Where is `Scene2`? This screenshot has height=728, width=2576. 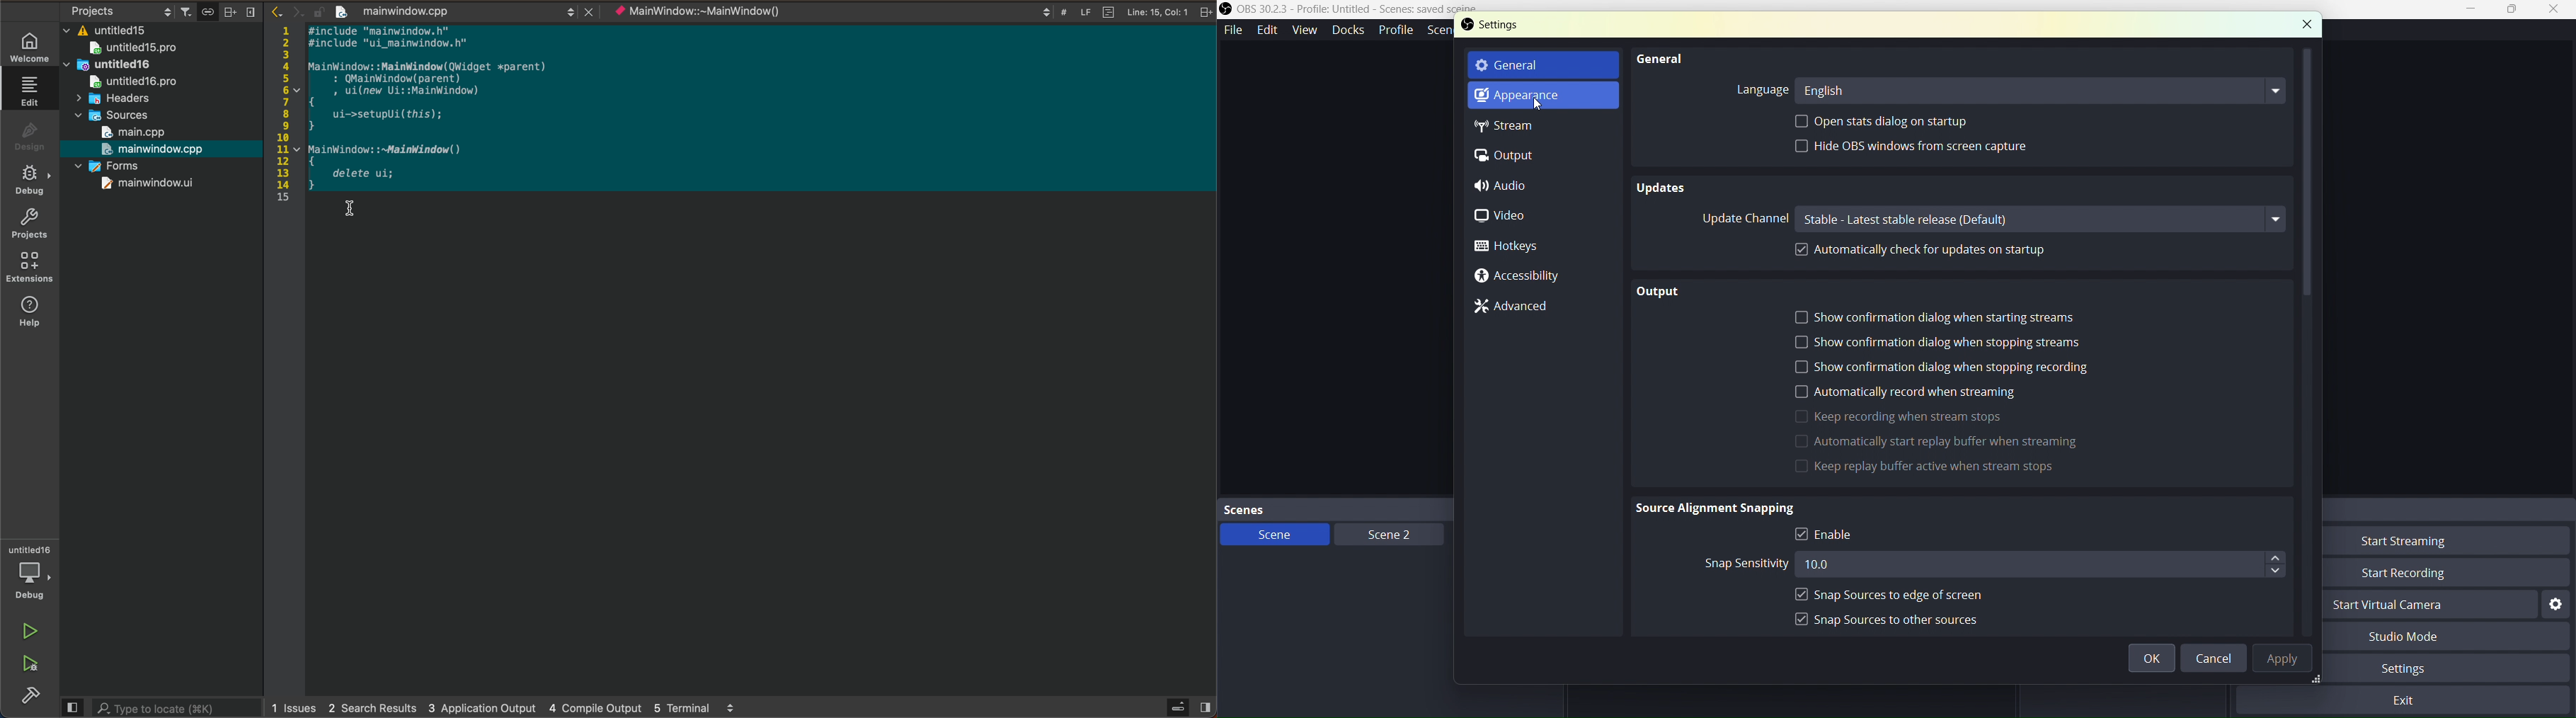
Scene2 is located at coordinates (1384, 534).